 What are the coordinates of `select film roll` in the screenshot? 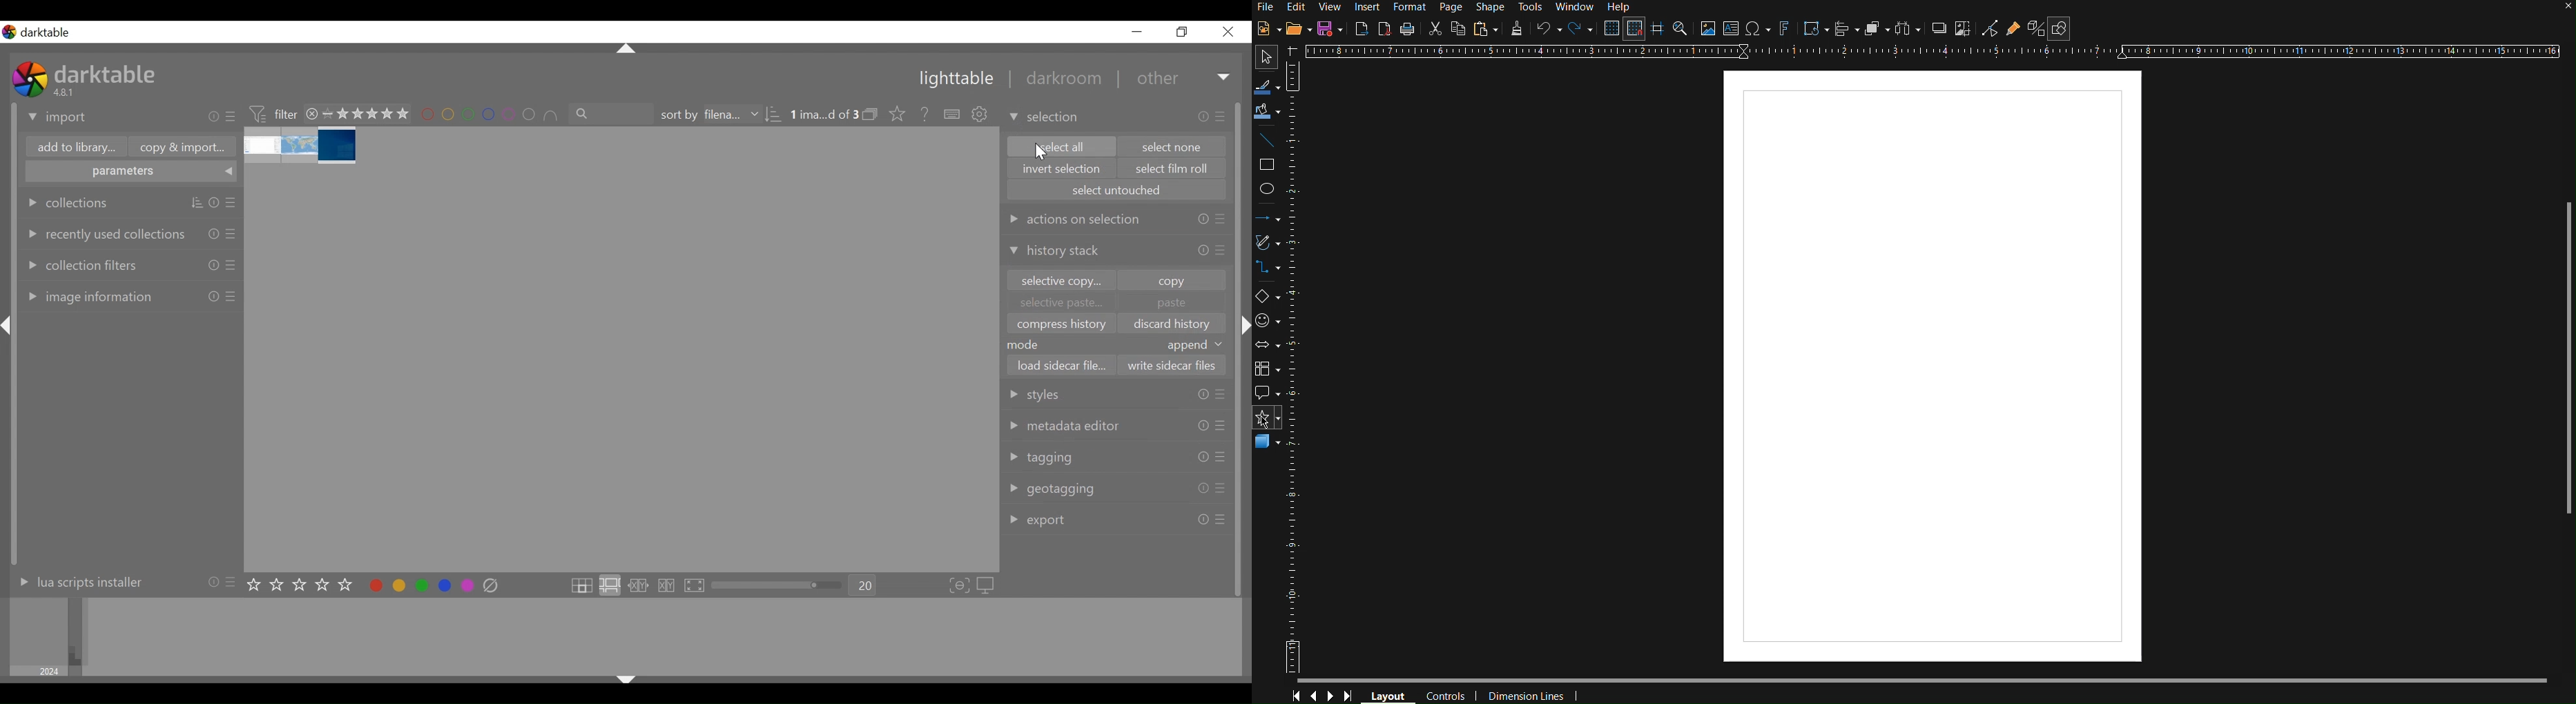 It's located at (1173, 169).